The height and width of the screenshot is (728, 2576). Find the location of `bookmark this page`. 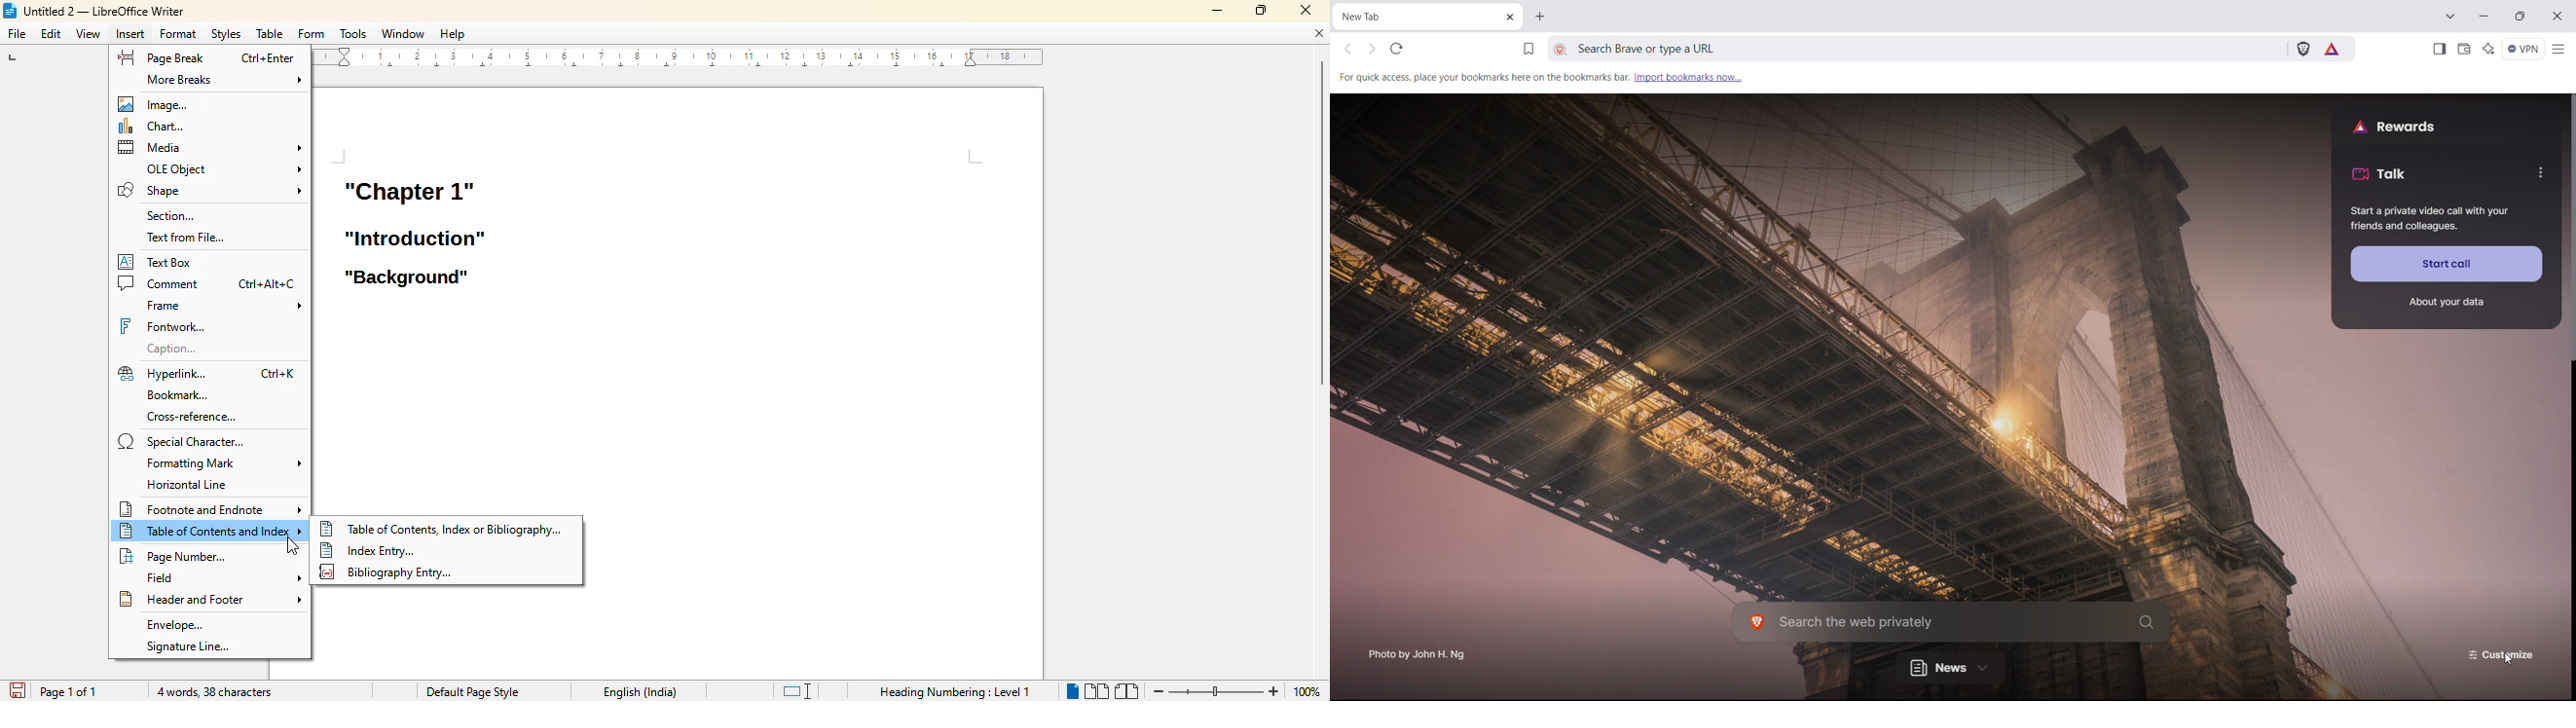

bookmark this page is located at coordinates (1528, 49).